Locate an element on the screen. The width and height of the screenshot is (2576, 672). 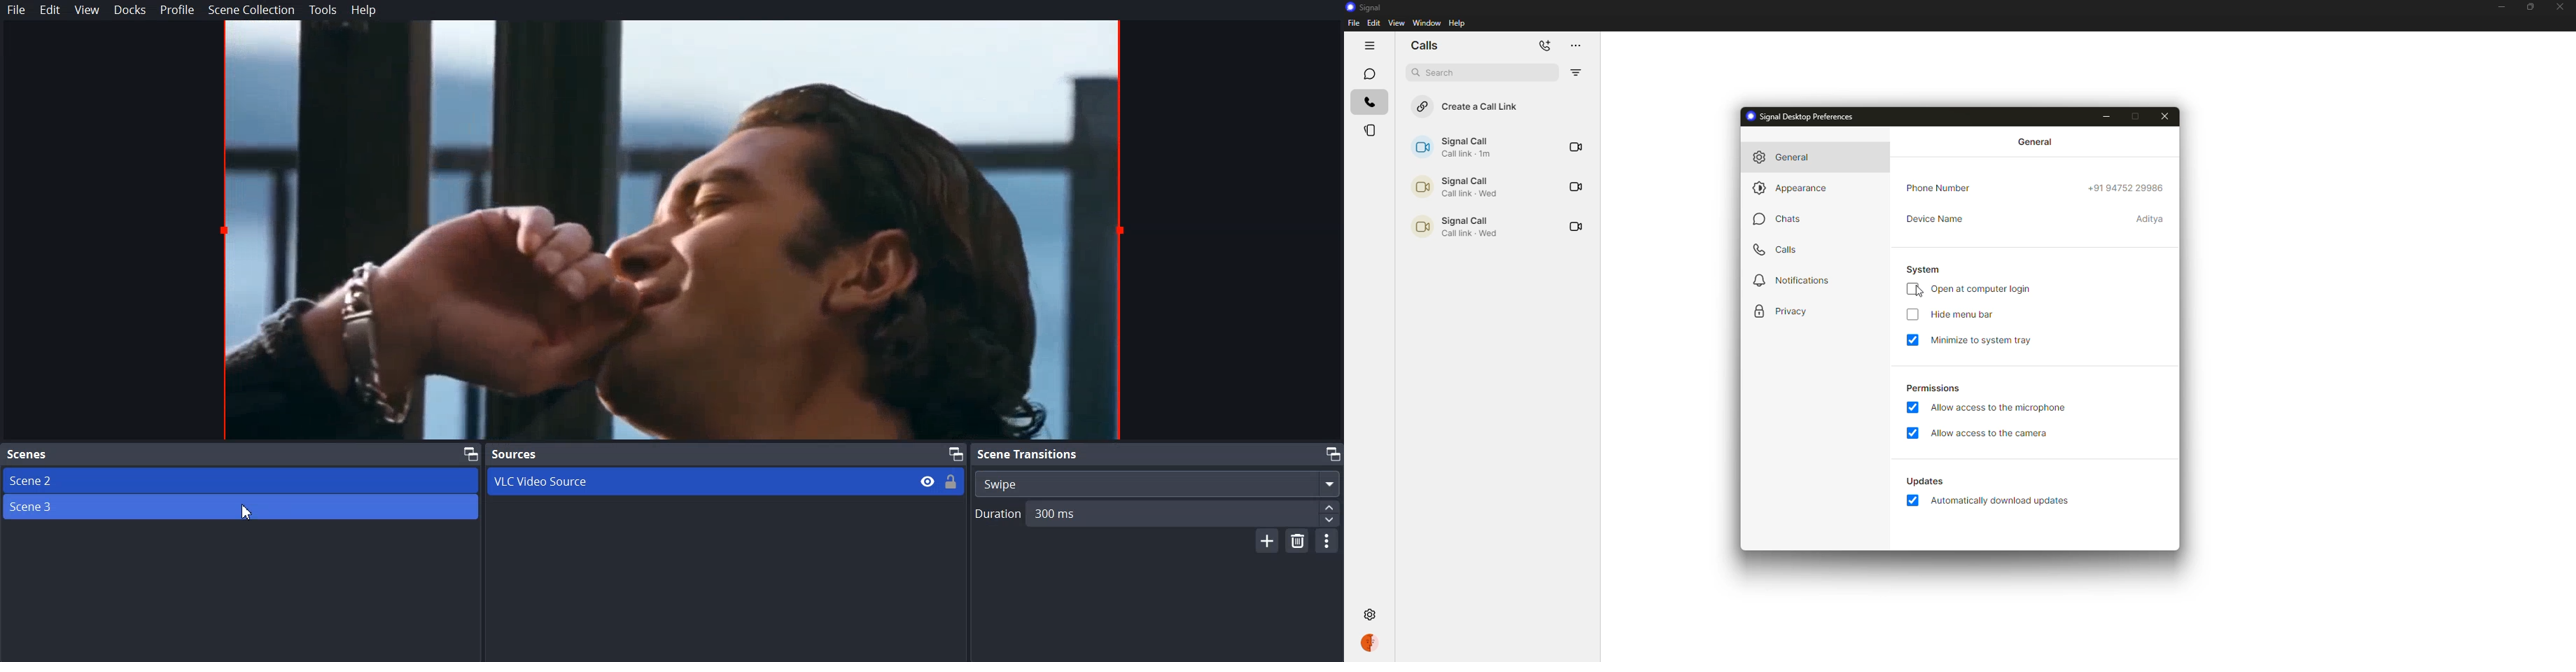
hide menu bar is located at coordinates (1964, 315).